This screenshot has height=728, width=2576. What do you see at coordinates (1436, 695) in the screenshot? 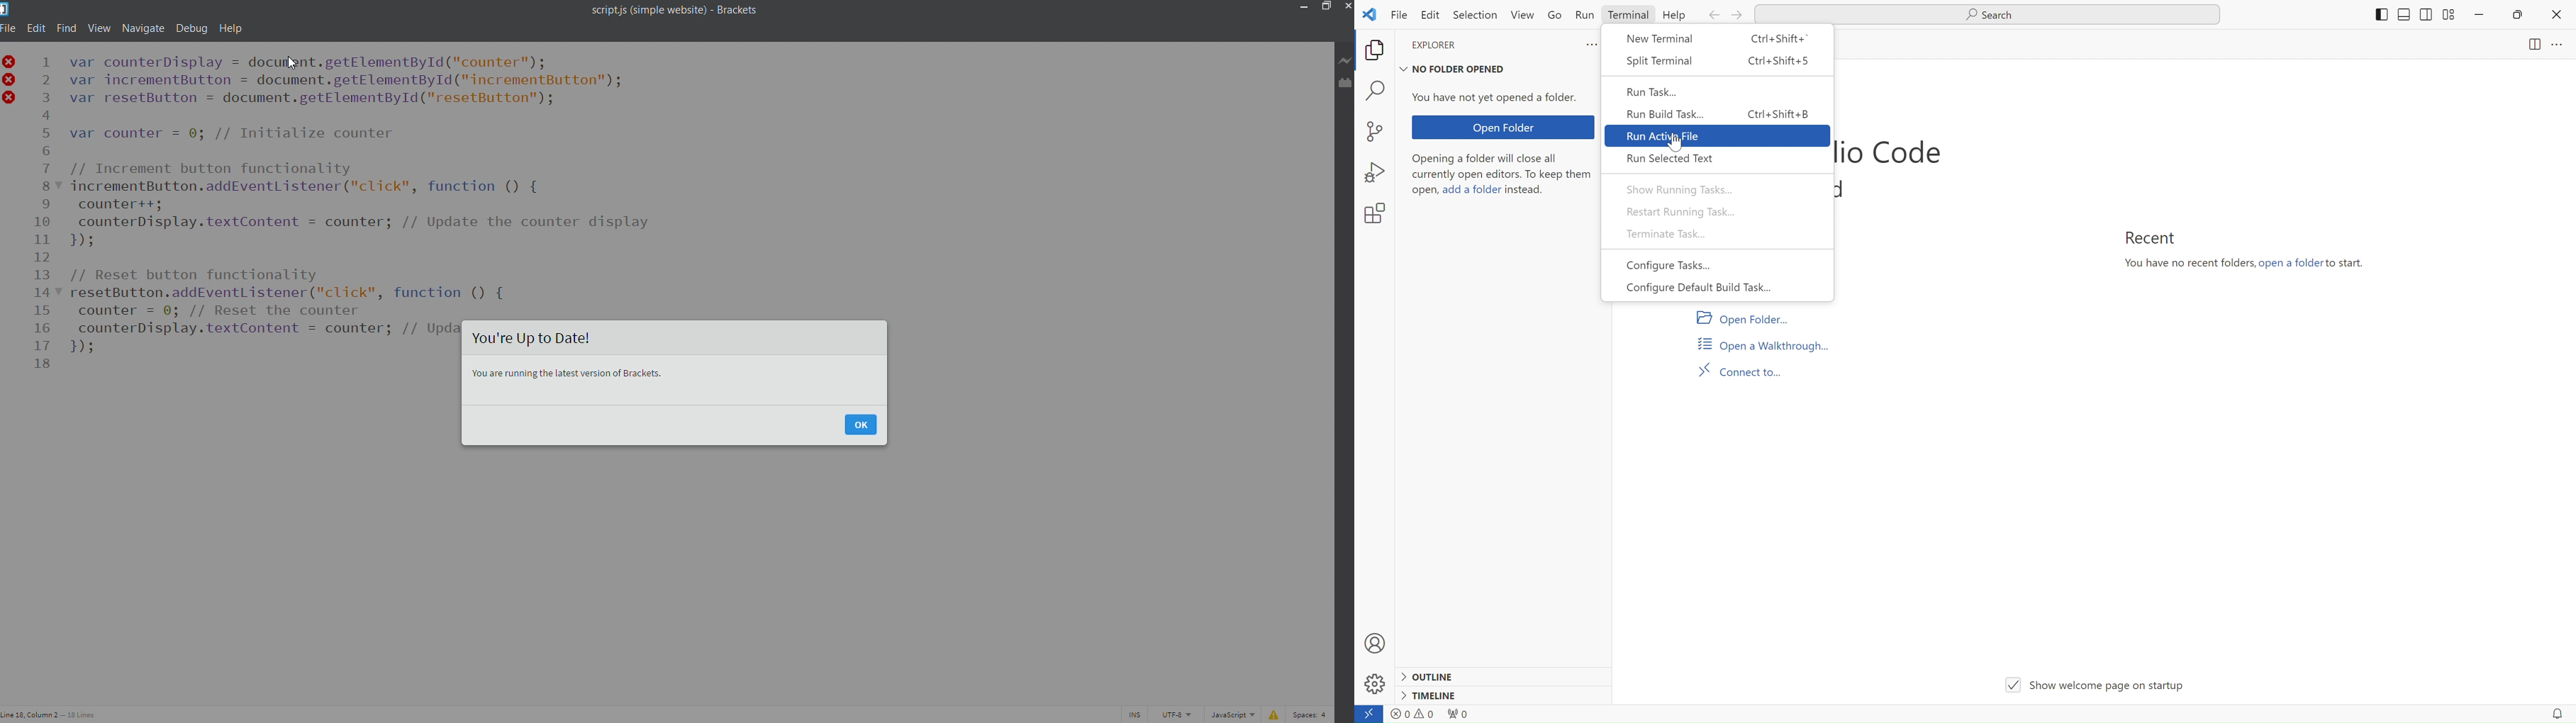
I see `timeline` at bounding box center [1436, 695].